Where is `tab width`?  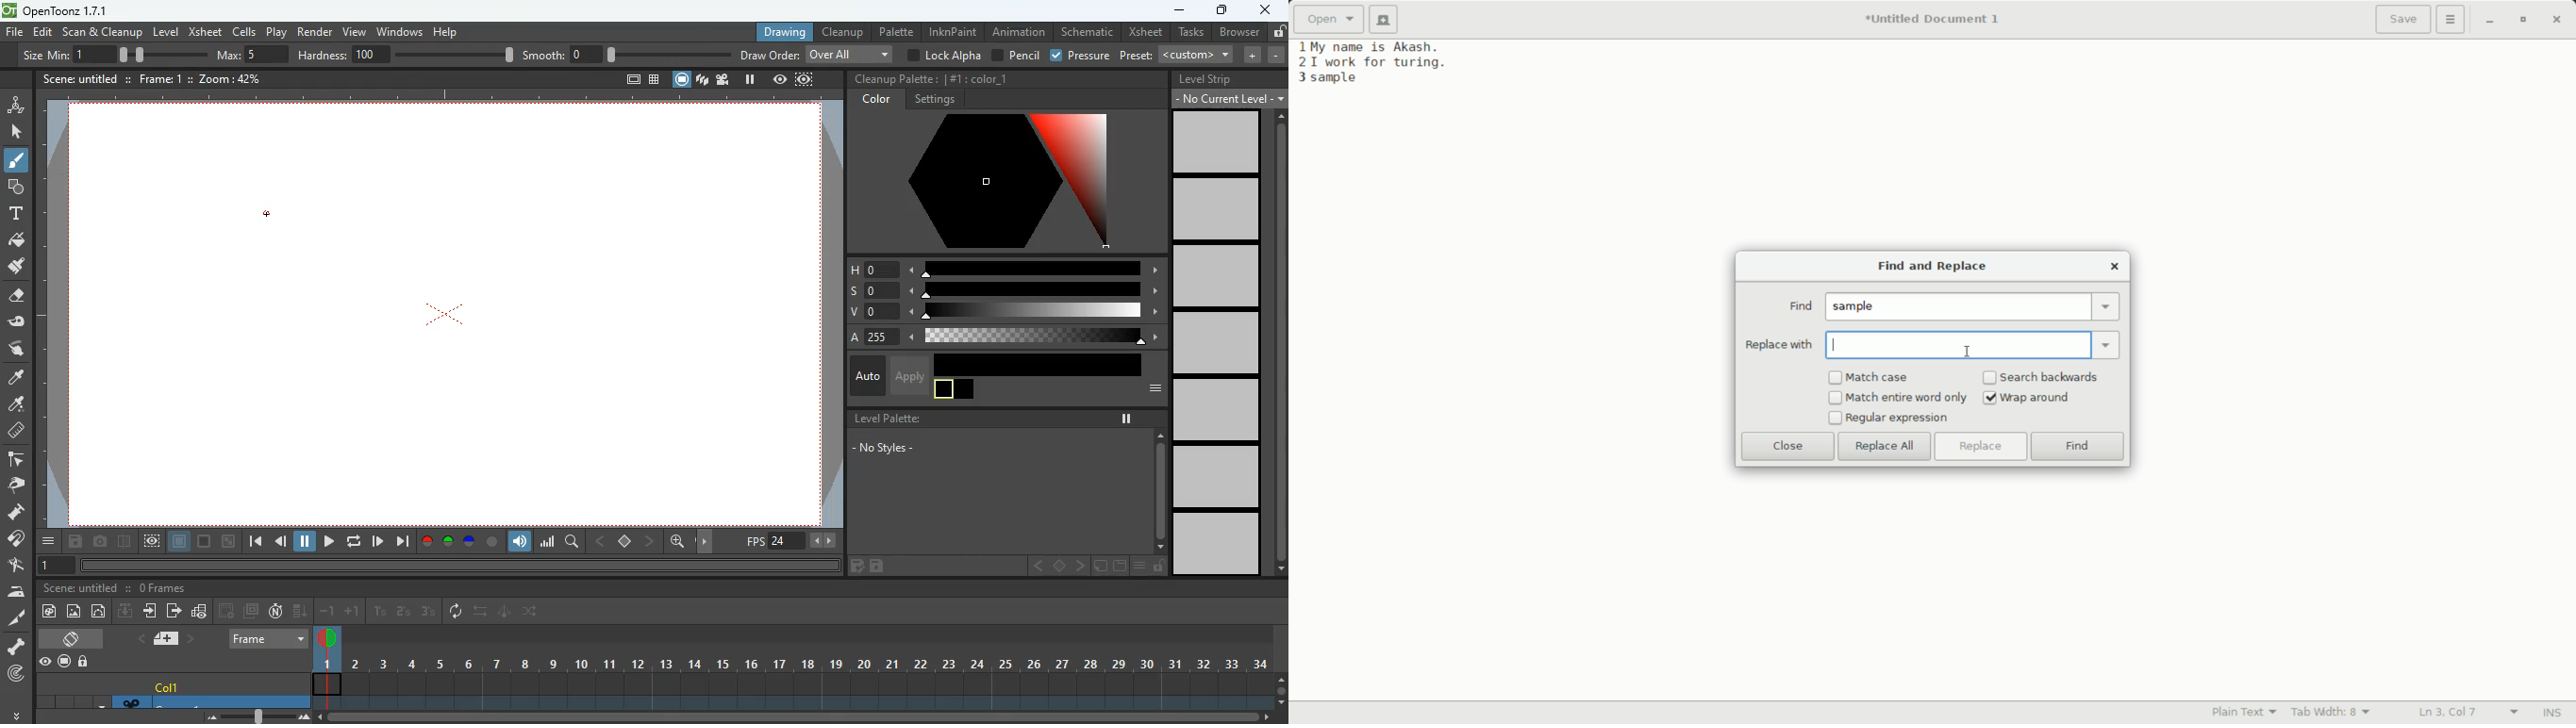
tab width is located at coordinates (2331, 712).